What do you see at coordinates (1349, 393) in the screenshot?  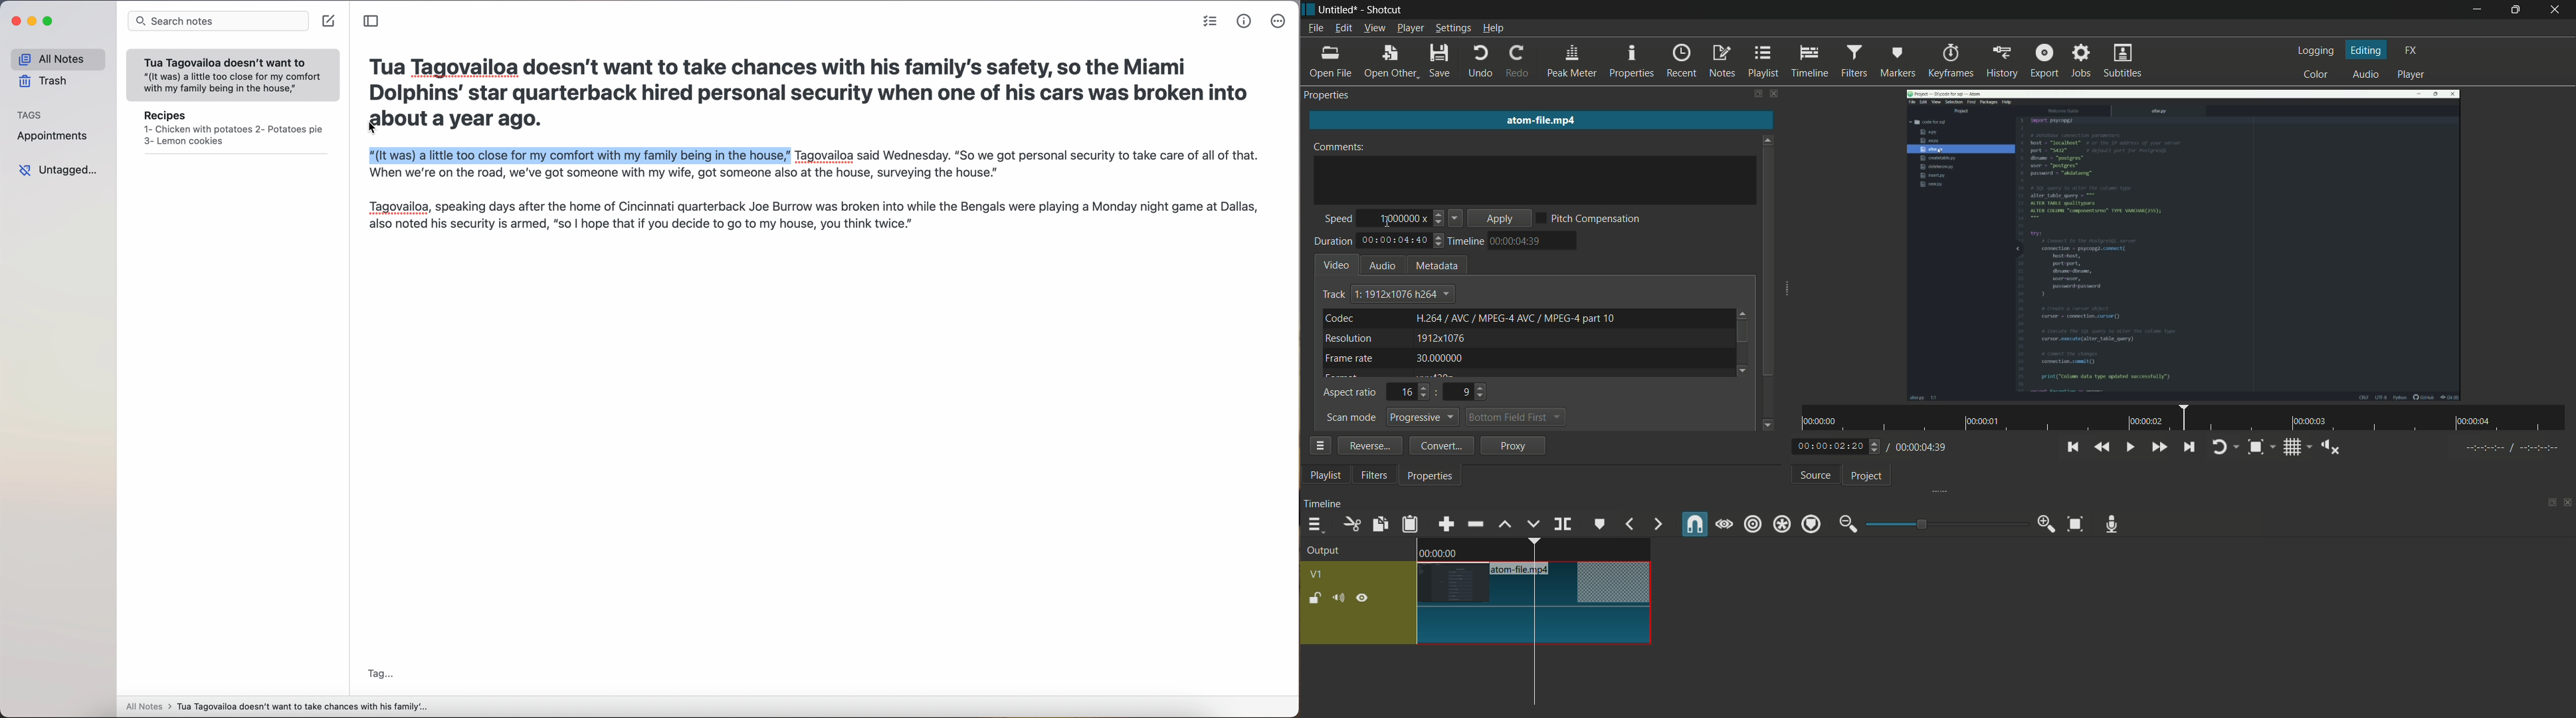 I see `aspect ratio` at bounding box center [1349, 393].